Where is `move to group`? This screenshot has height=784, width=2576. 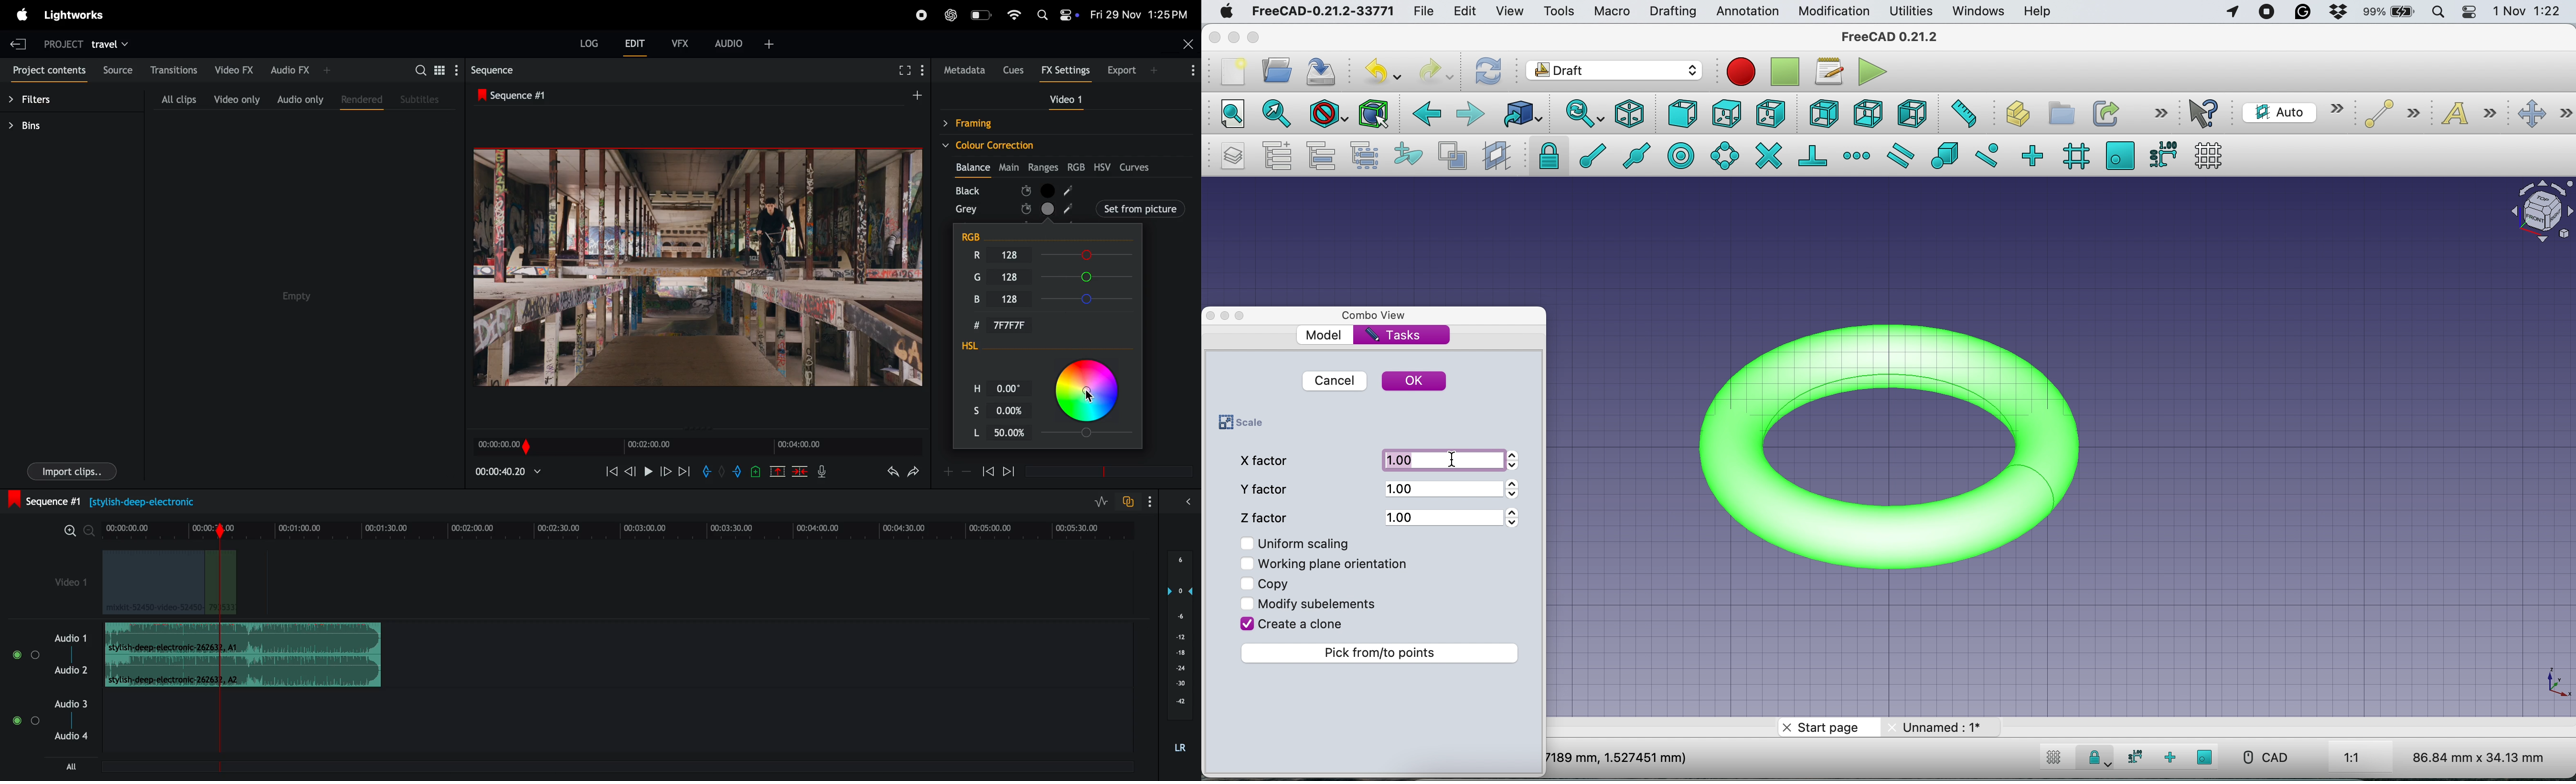
move to group is located at coordinates (1325, 156).